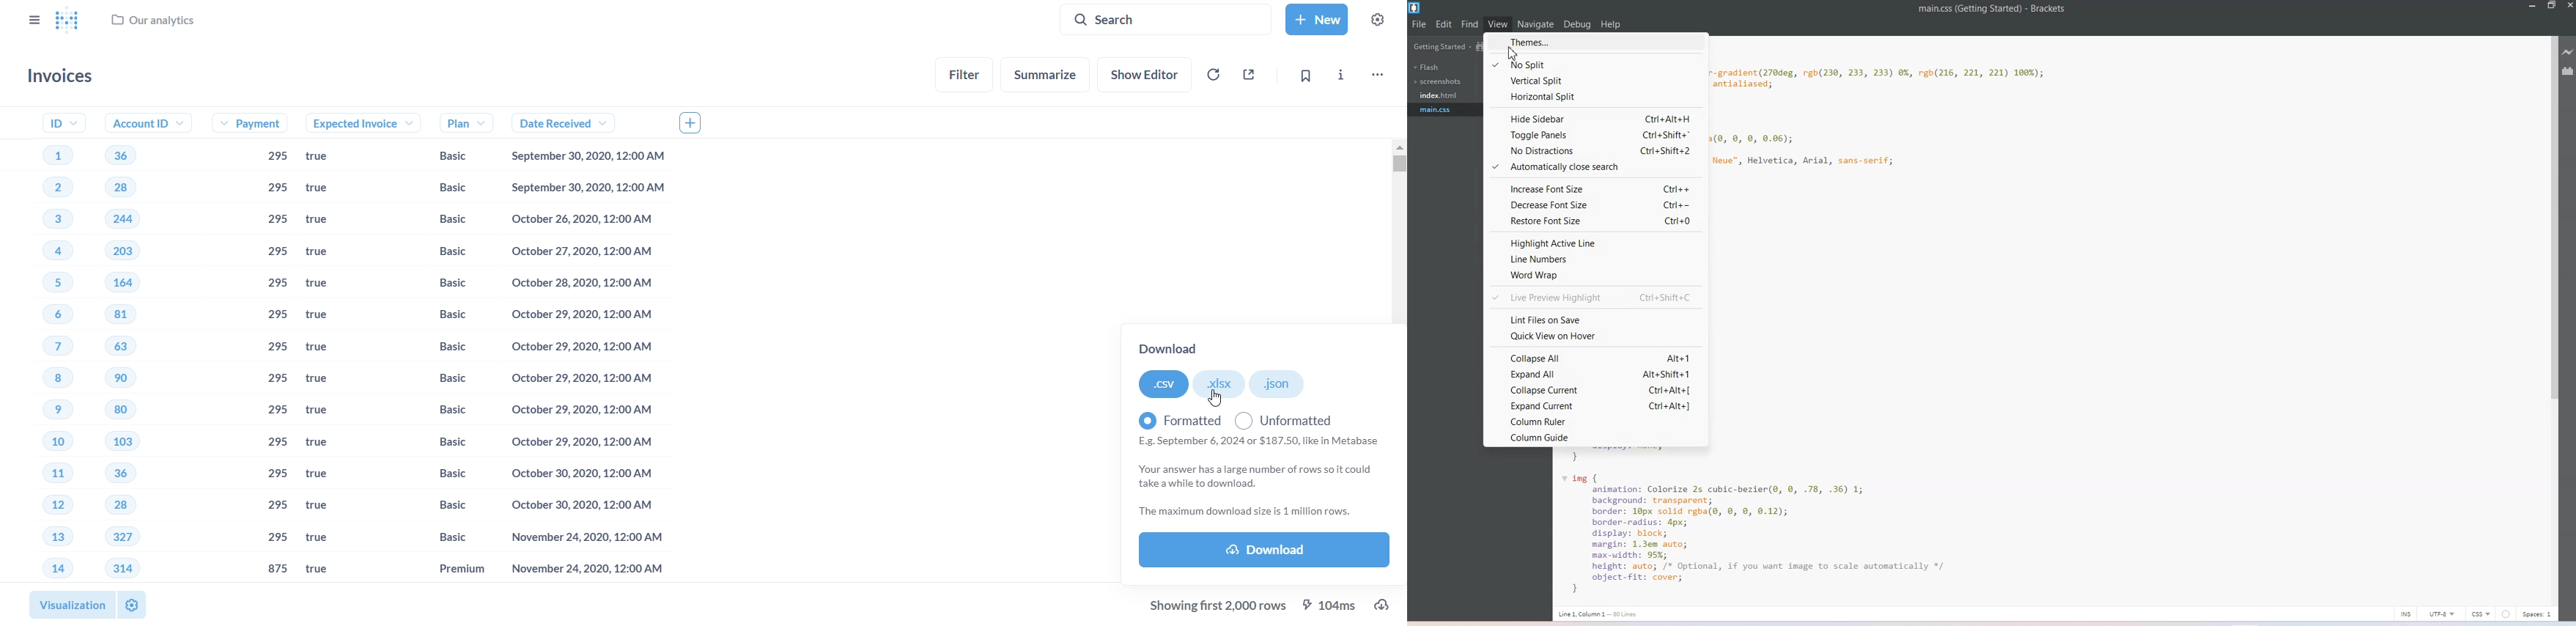 Image resolution: width=2576 pixels, height=644 pixels. I want to click on Collapse Current, so click(1594, 390).